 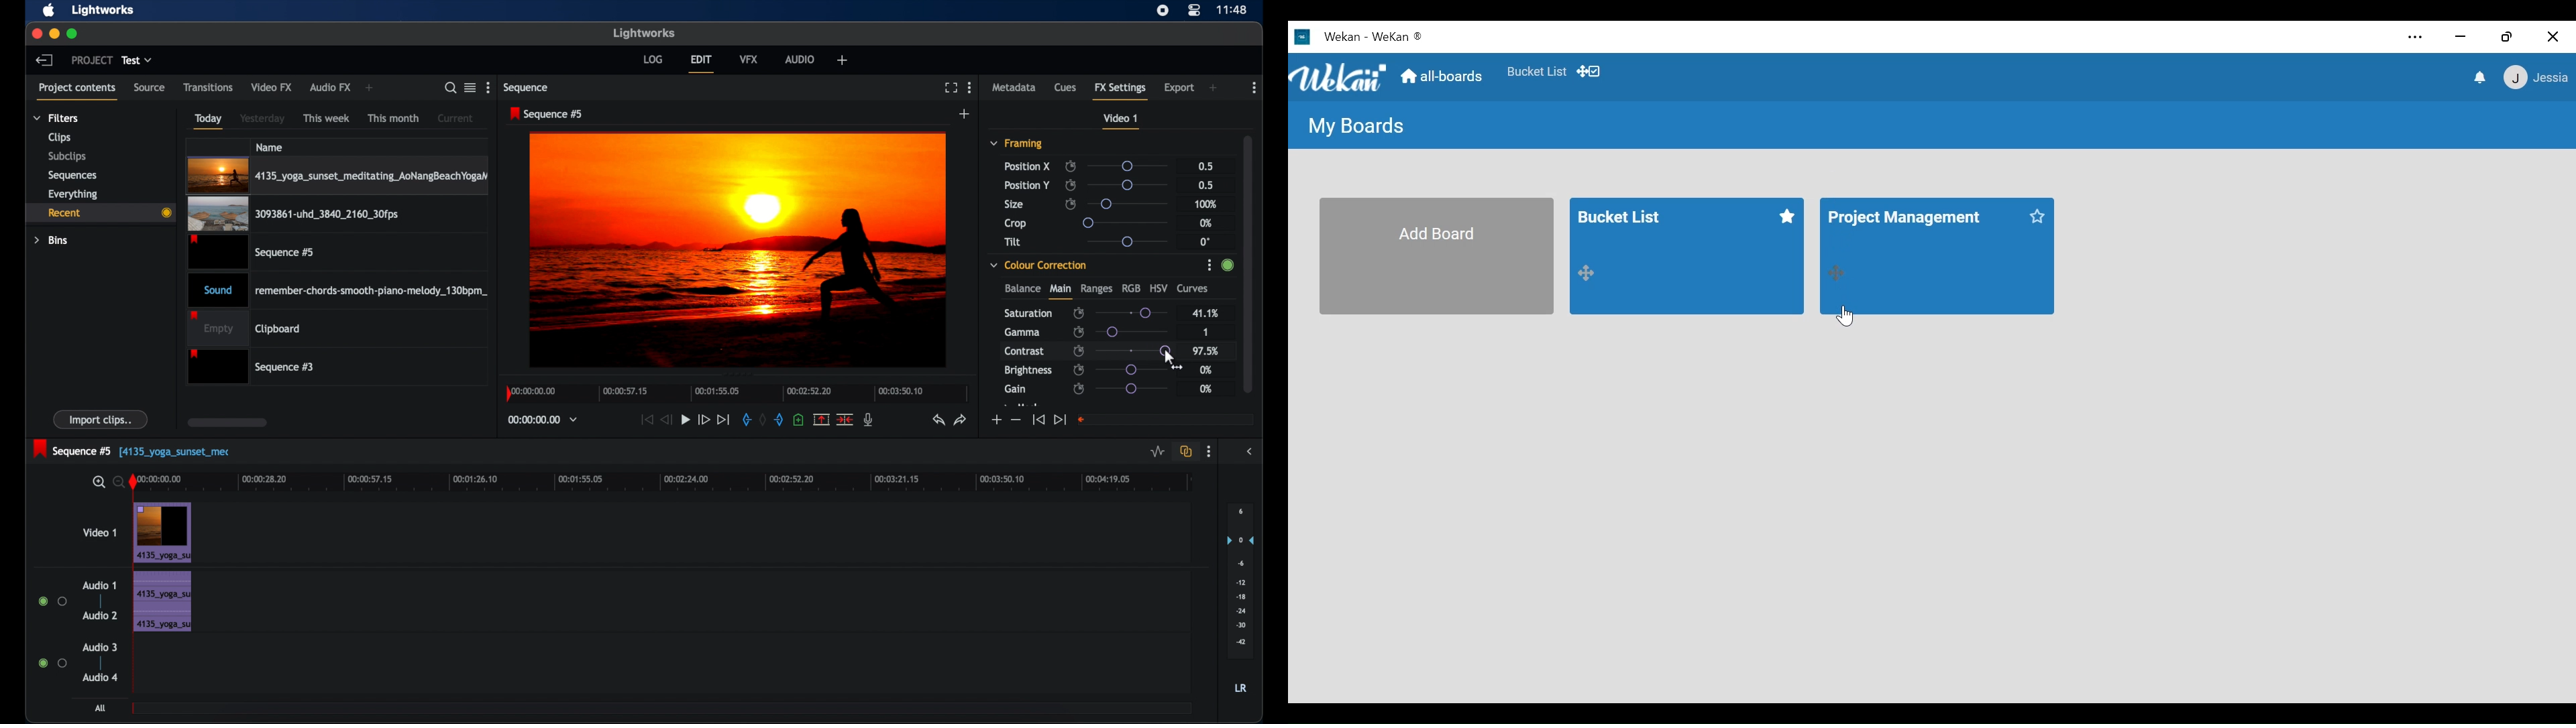 What do you see at coordinates (162, 532) in the screenshot?
I see `video` at bounding box center [162, 532].